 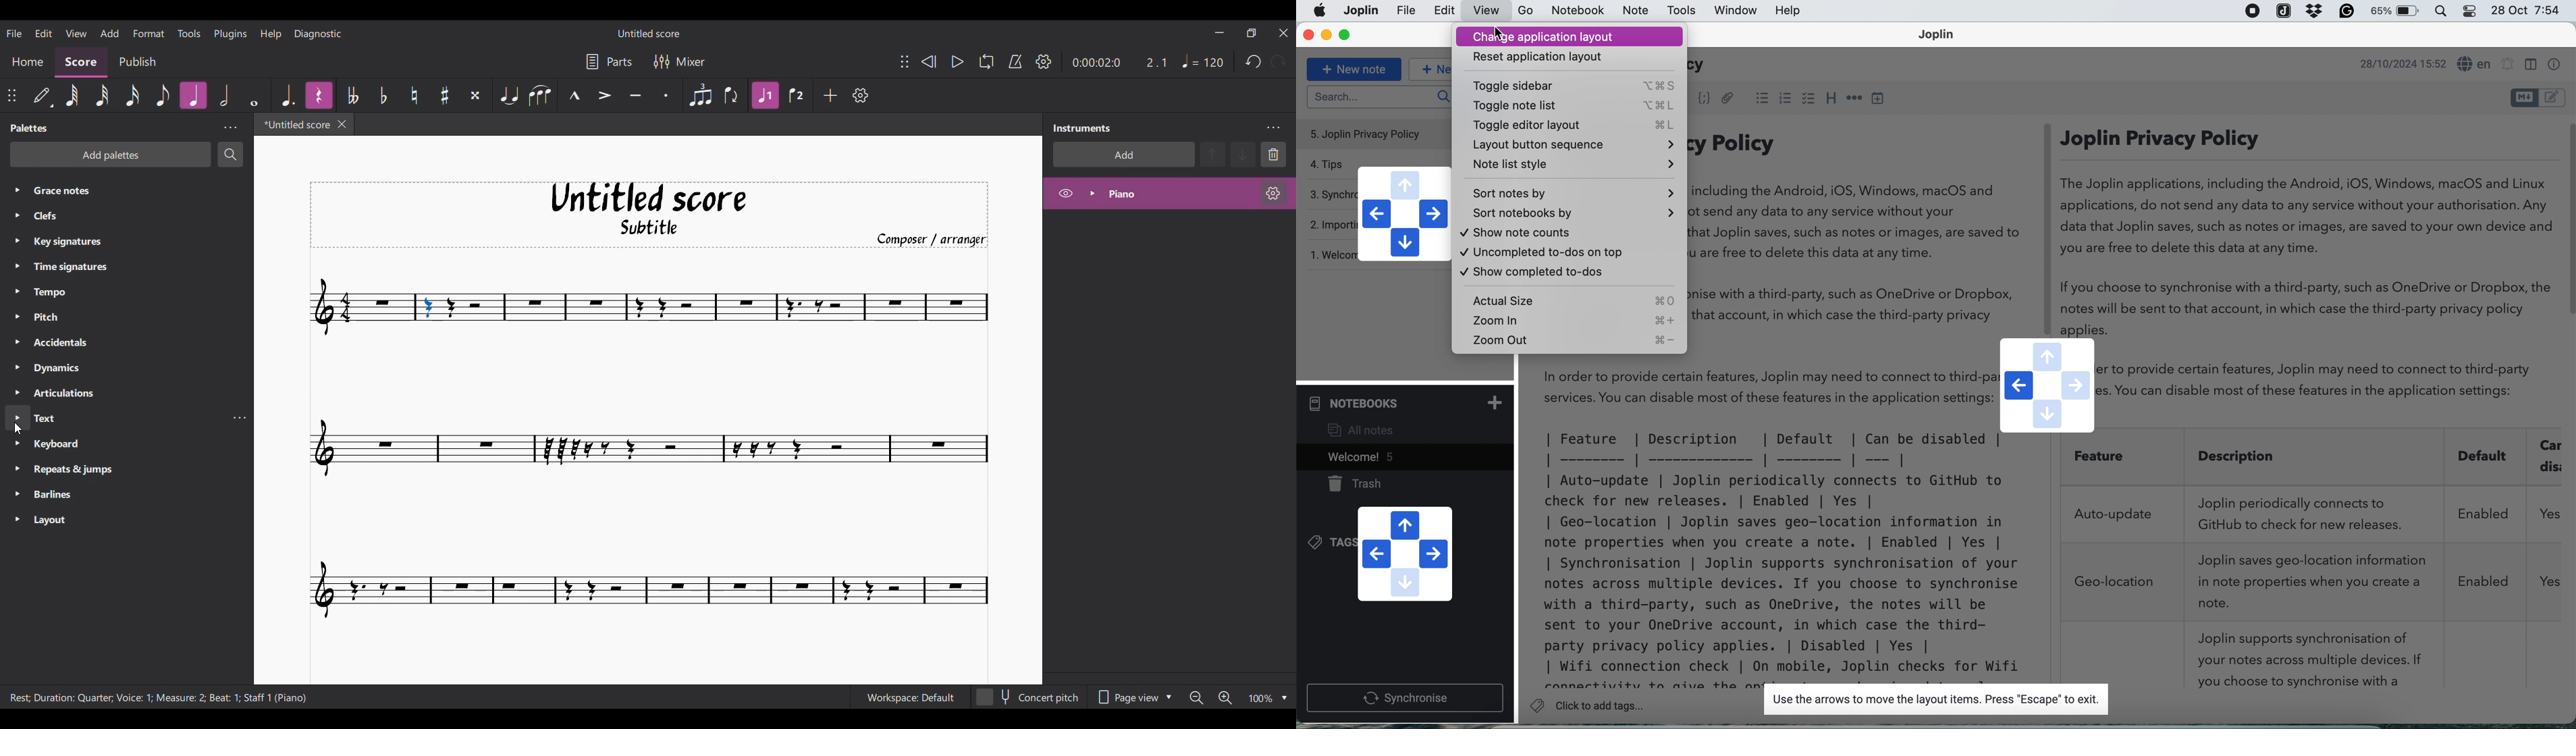 What do you see at coordinates (1733, 12) in the screenshot?
I see `window` at bounding box center [1733, 12].